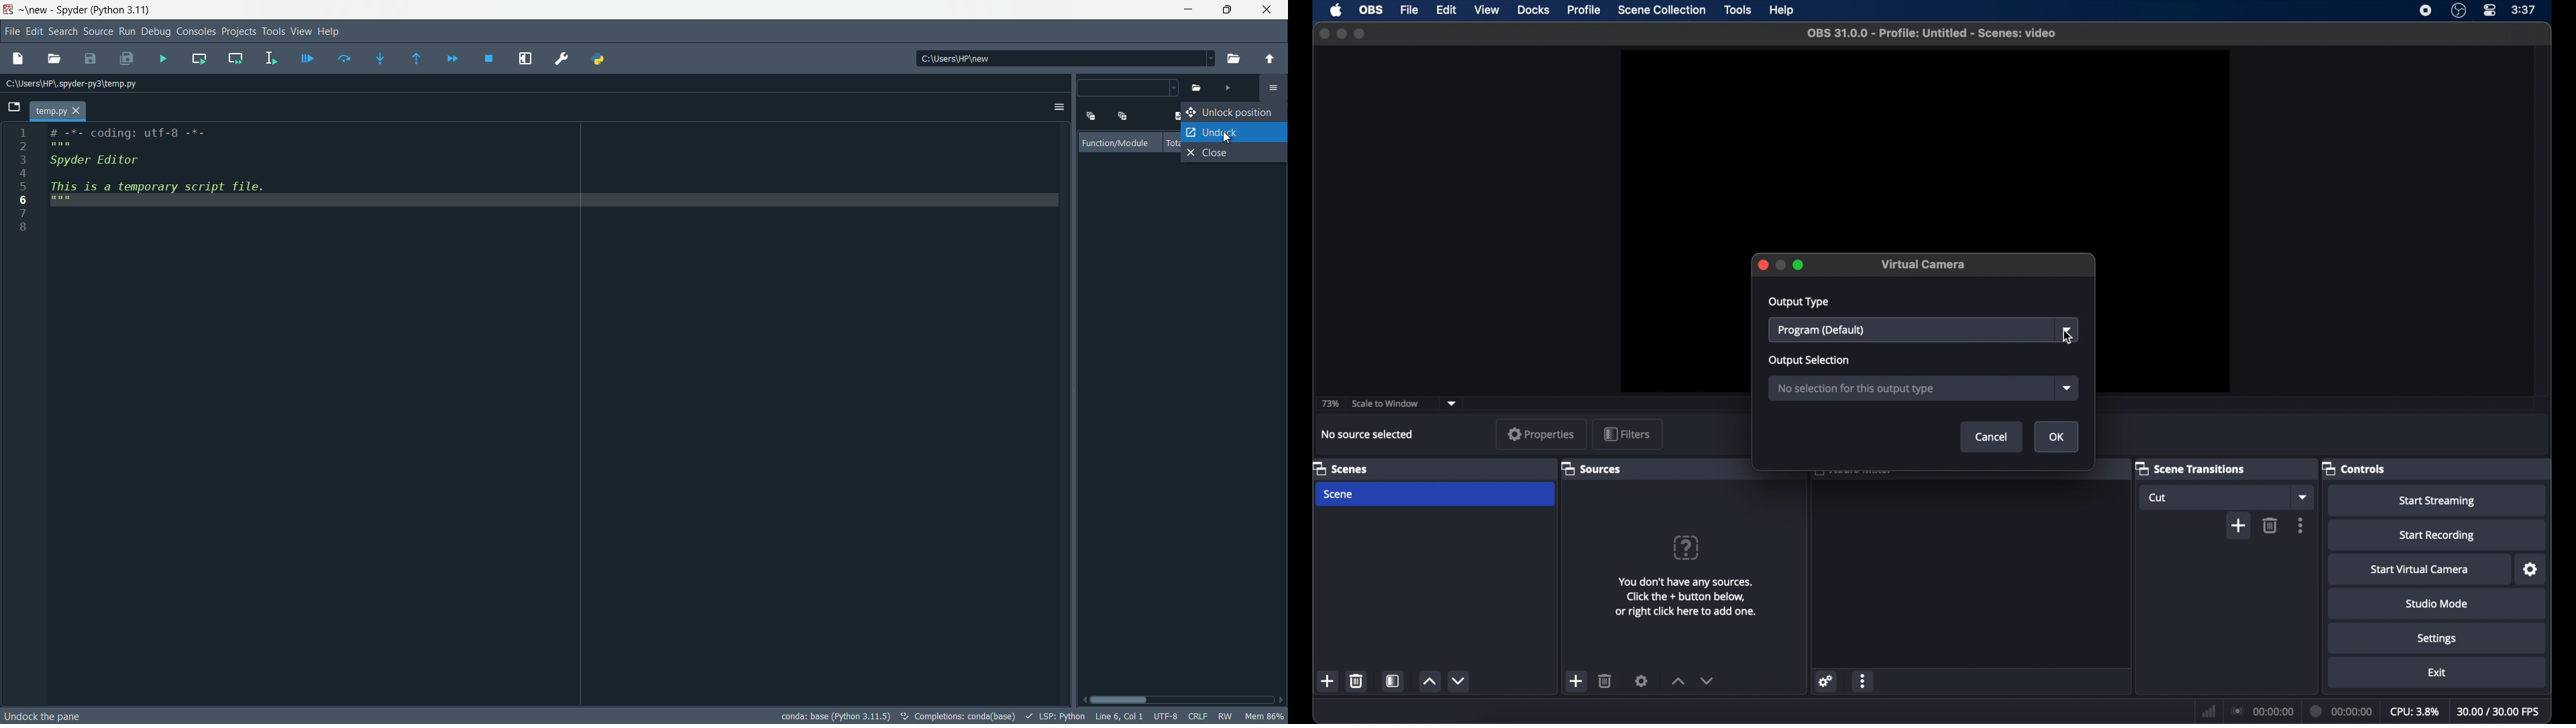 The height and width of the screenshot is (728, 2576). What do you see at coordinates (46, 713) in the screenshot?
I see `undock the pane` at bounding box center [46, 713].